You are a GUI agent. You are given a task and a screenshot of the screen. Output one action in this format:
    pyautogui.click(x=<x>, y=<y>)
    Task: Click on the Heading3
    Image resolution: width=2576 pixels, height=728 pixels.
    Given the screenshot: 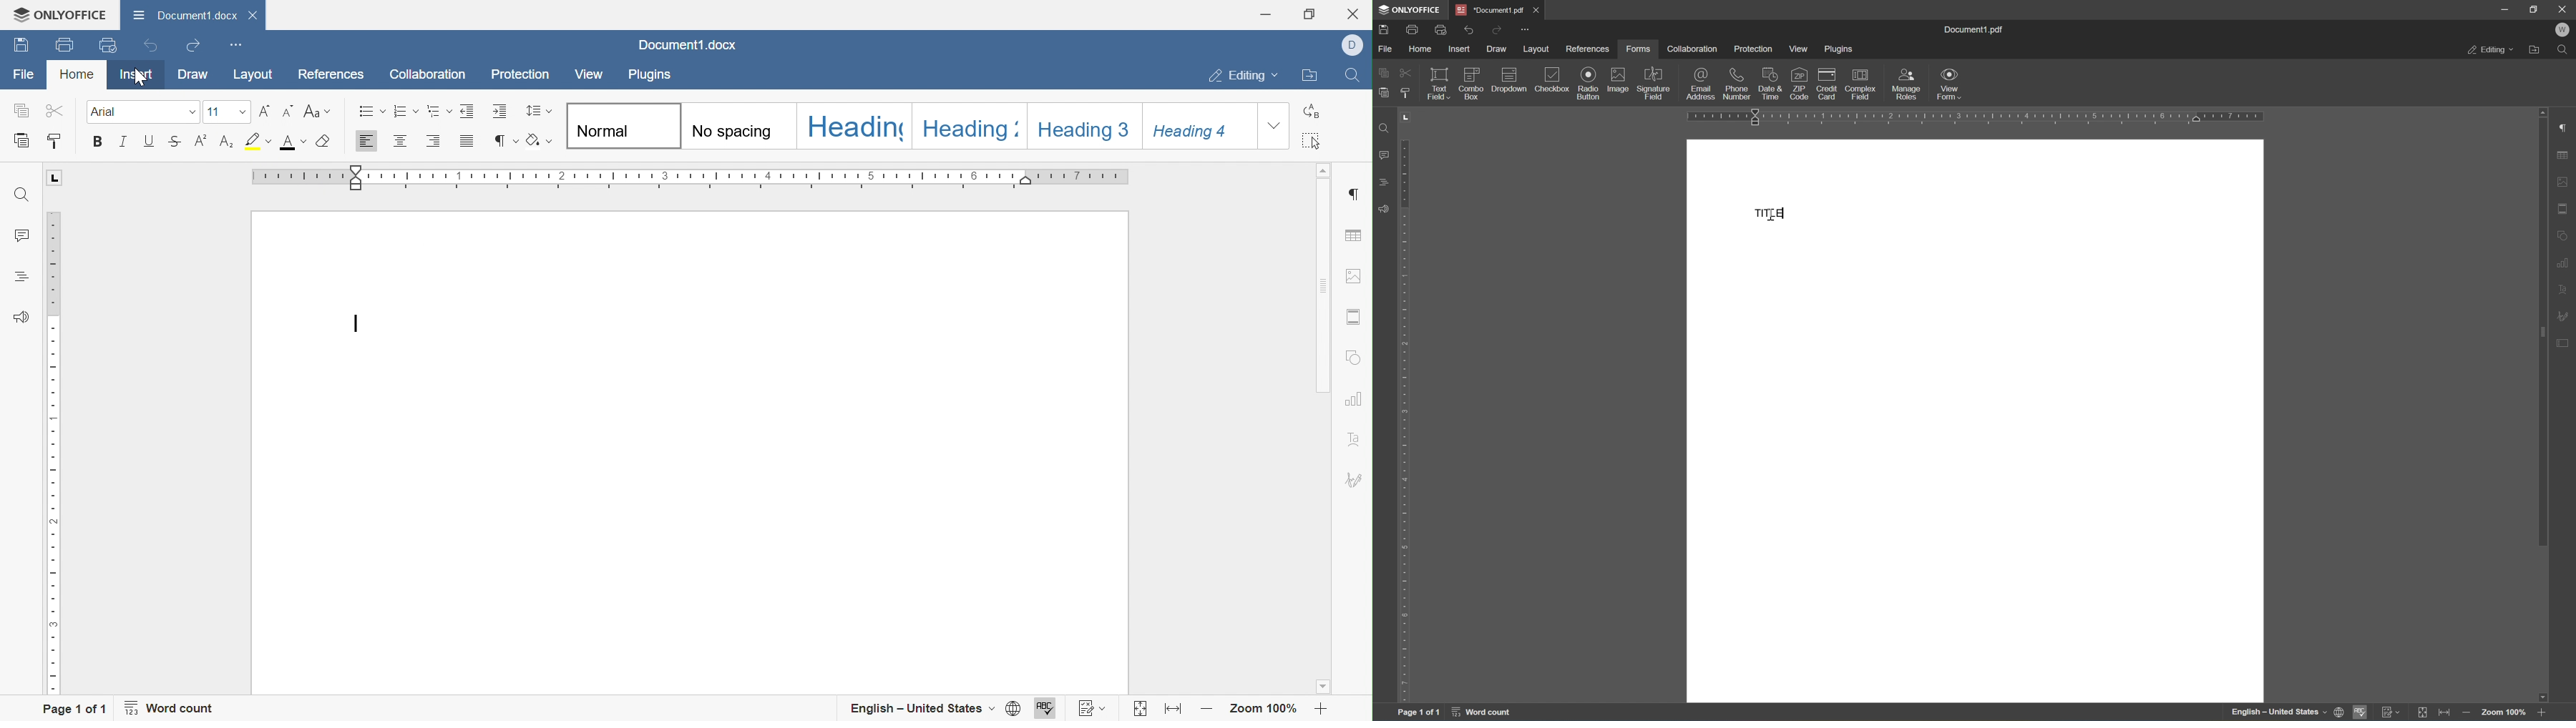 What is the action you would take?
    pyautogui.click(x=1085, y=127)
    